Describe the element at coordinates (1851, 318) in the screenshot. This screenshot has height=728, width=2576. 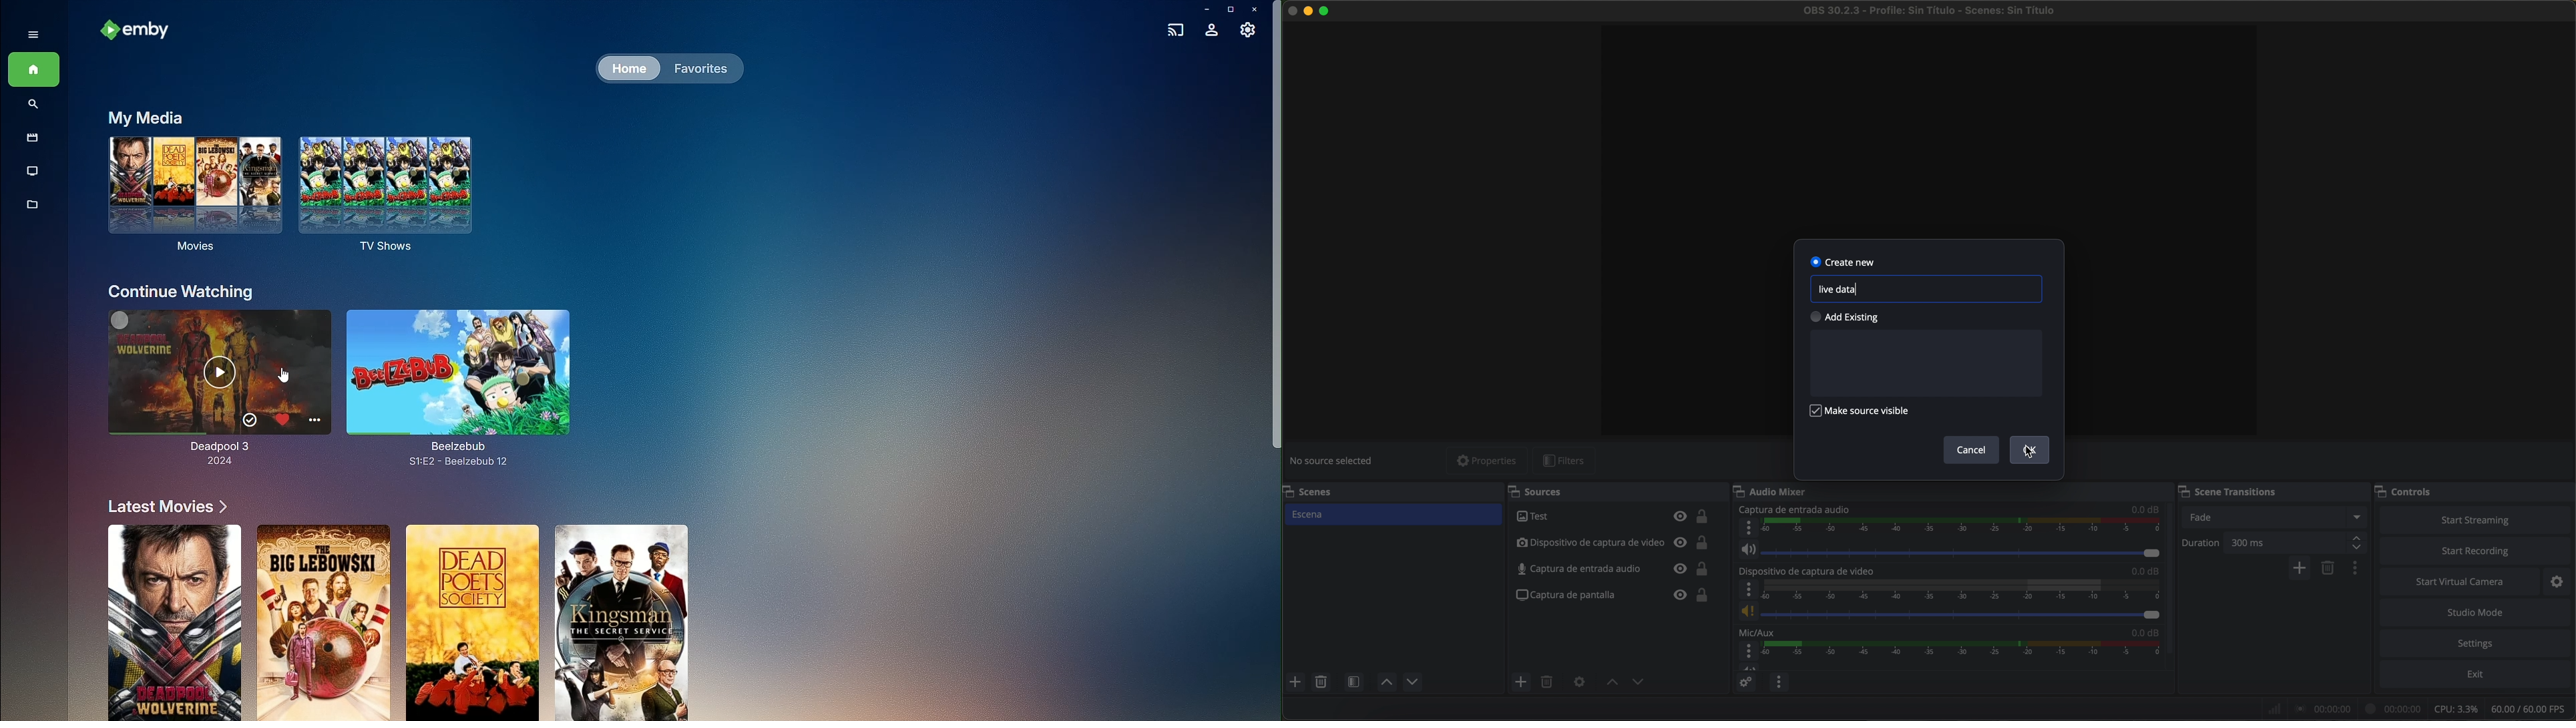
I see `add existing` at that location.